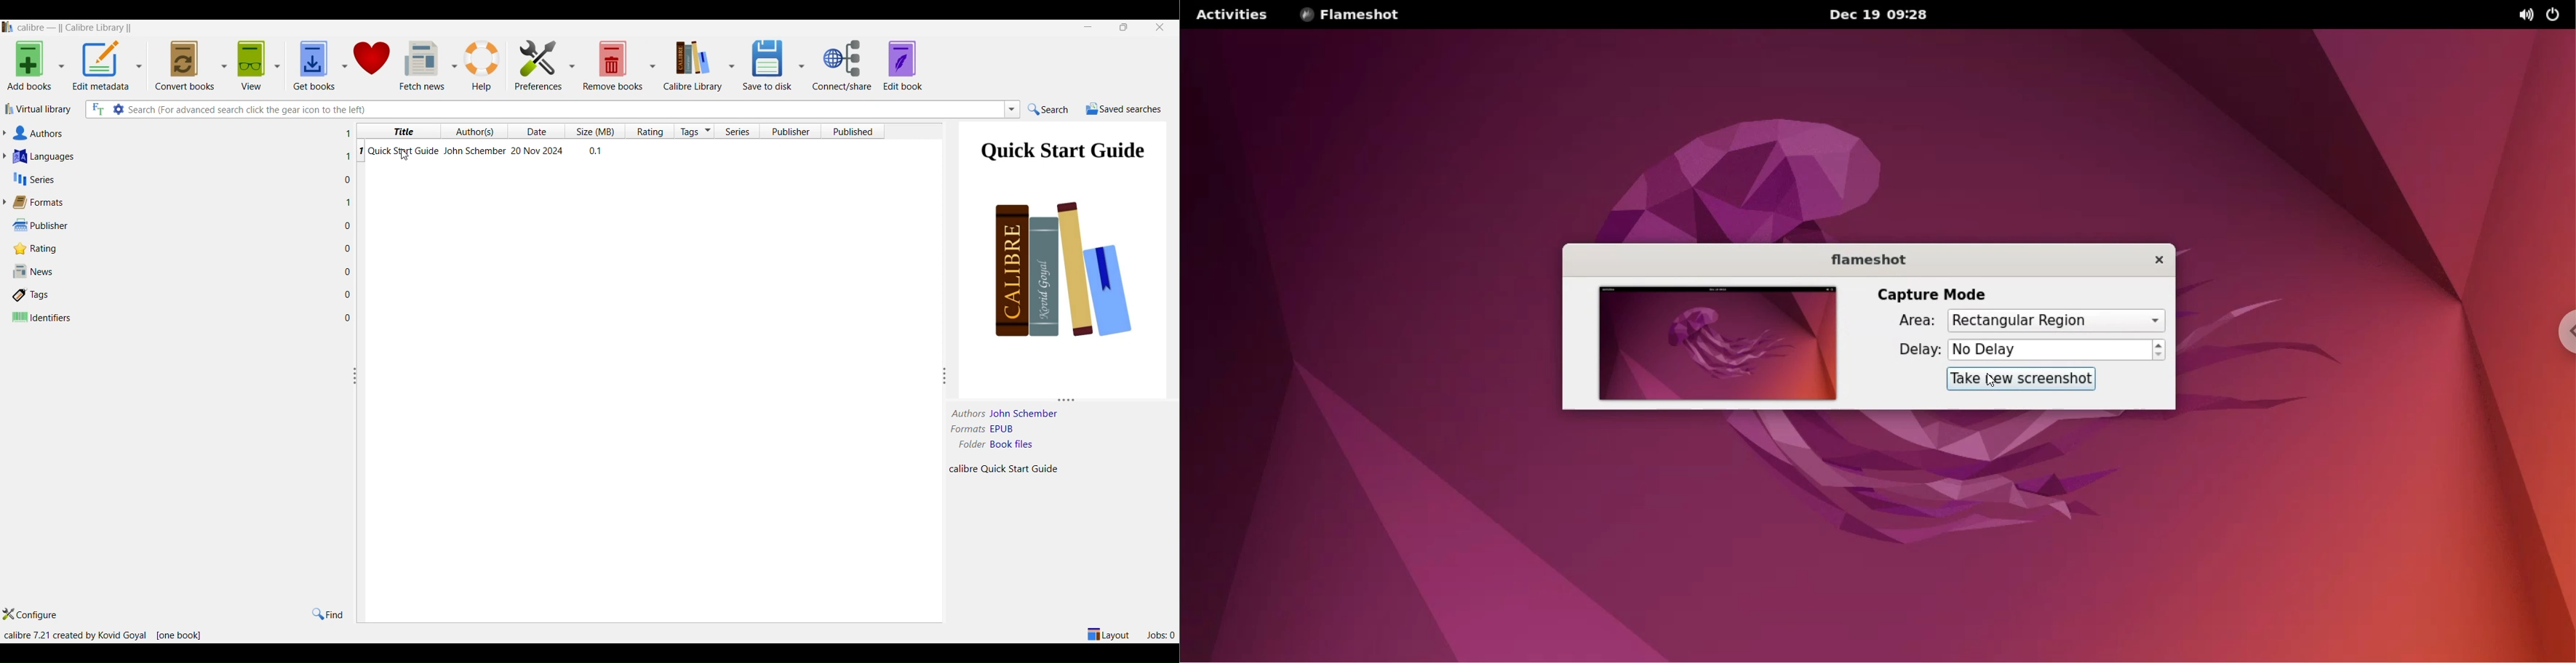  I want to click on preferences, so click(539, 66).